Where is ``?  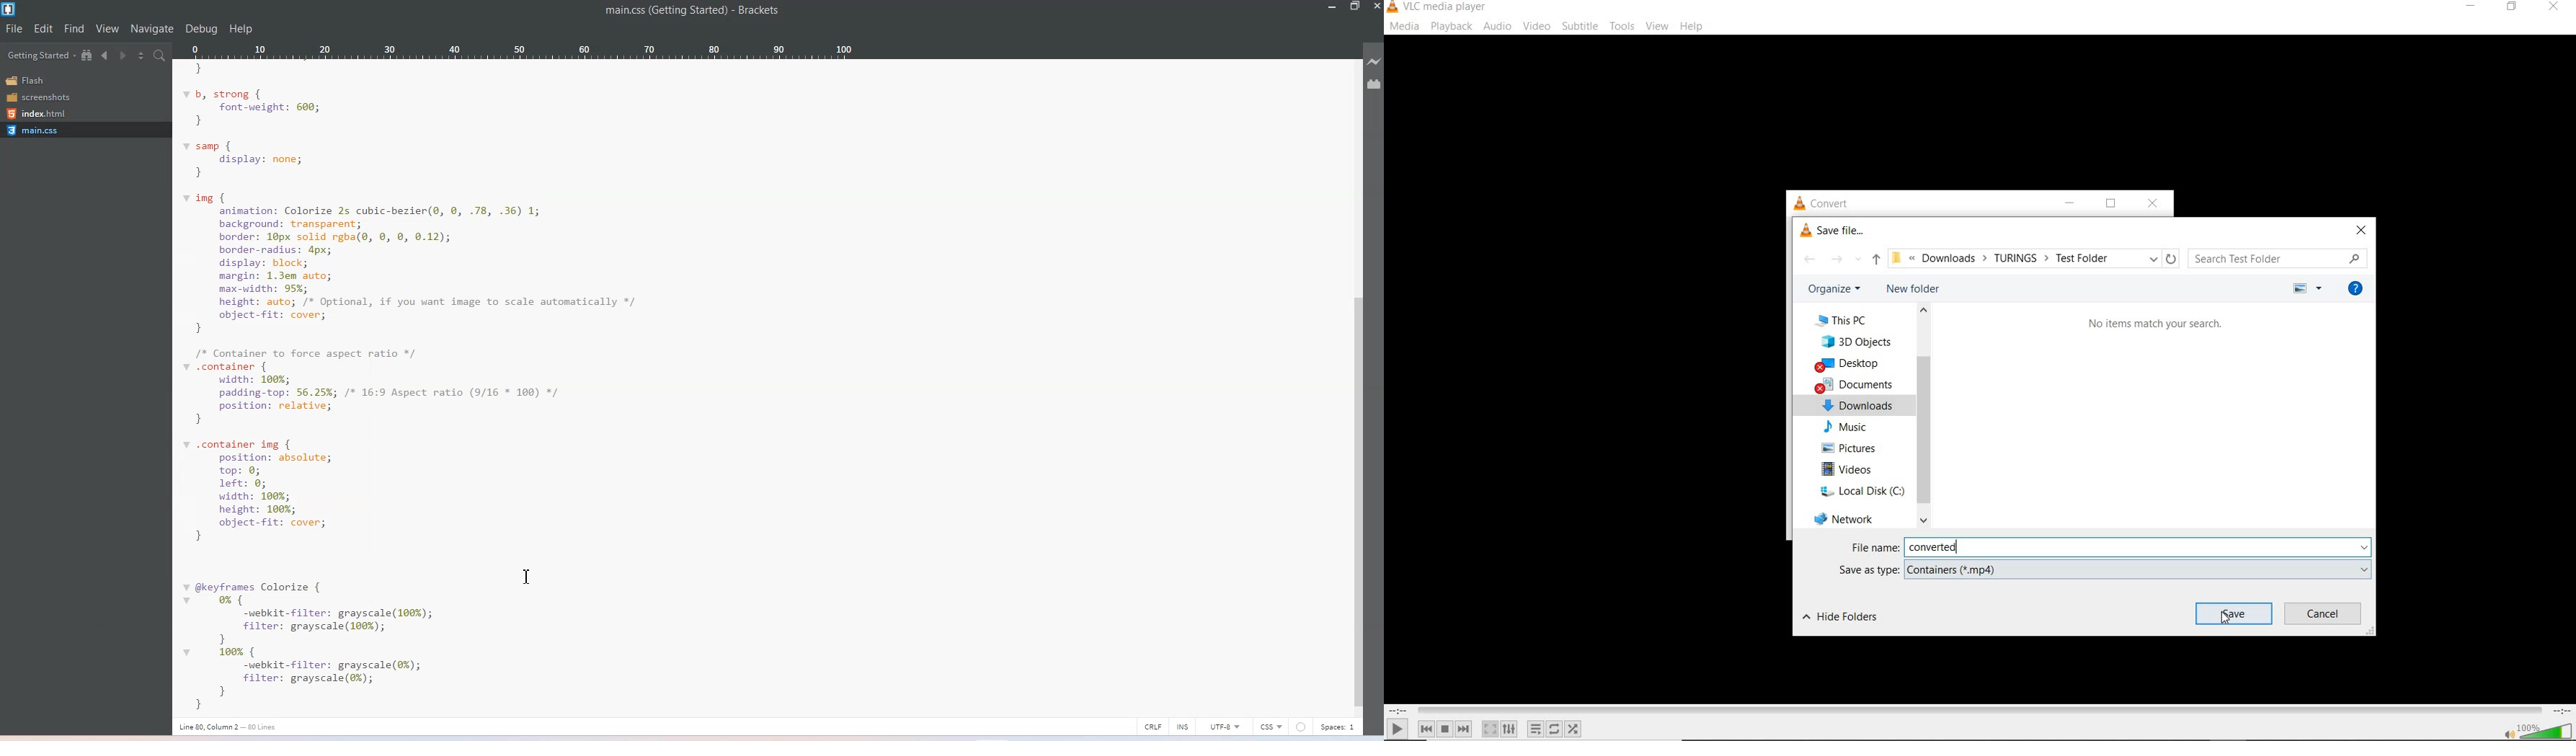  is located at coordinates (1301, 727).